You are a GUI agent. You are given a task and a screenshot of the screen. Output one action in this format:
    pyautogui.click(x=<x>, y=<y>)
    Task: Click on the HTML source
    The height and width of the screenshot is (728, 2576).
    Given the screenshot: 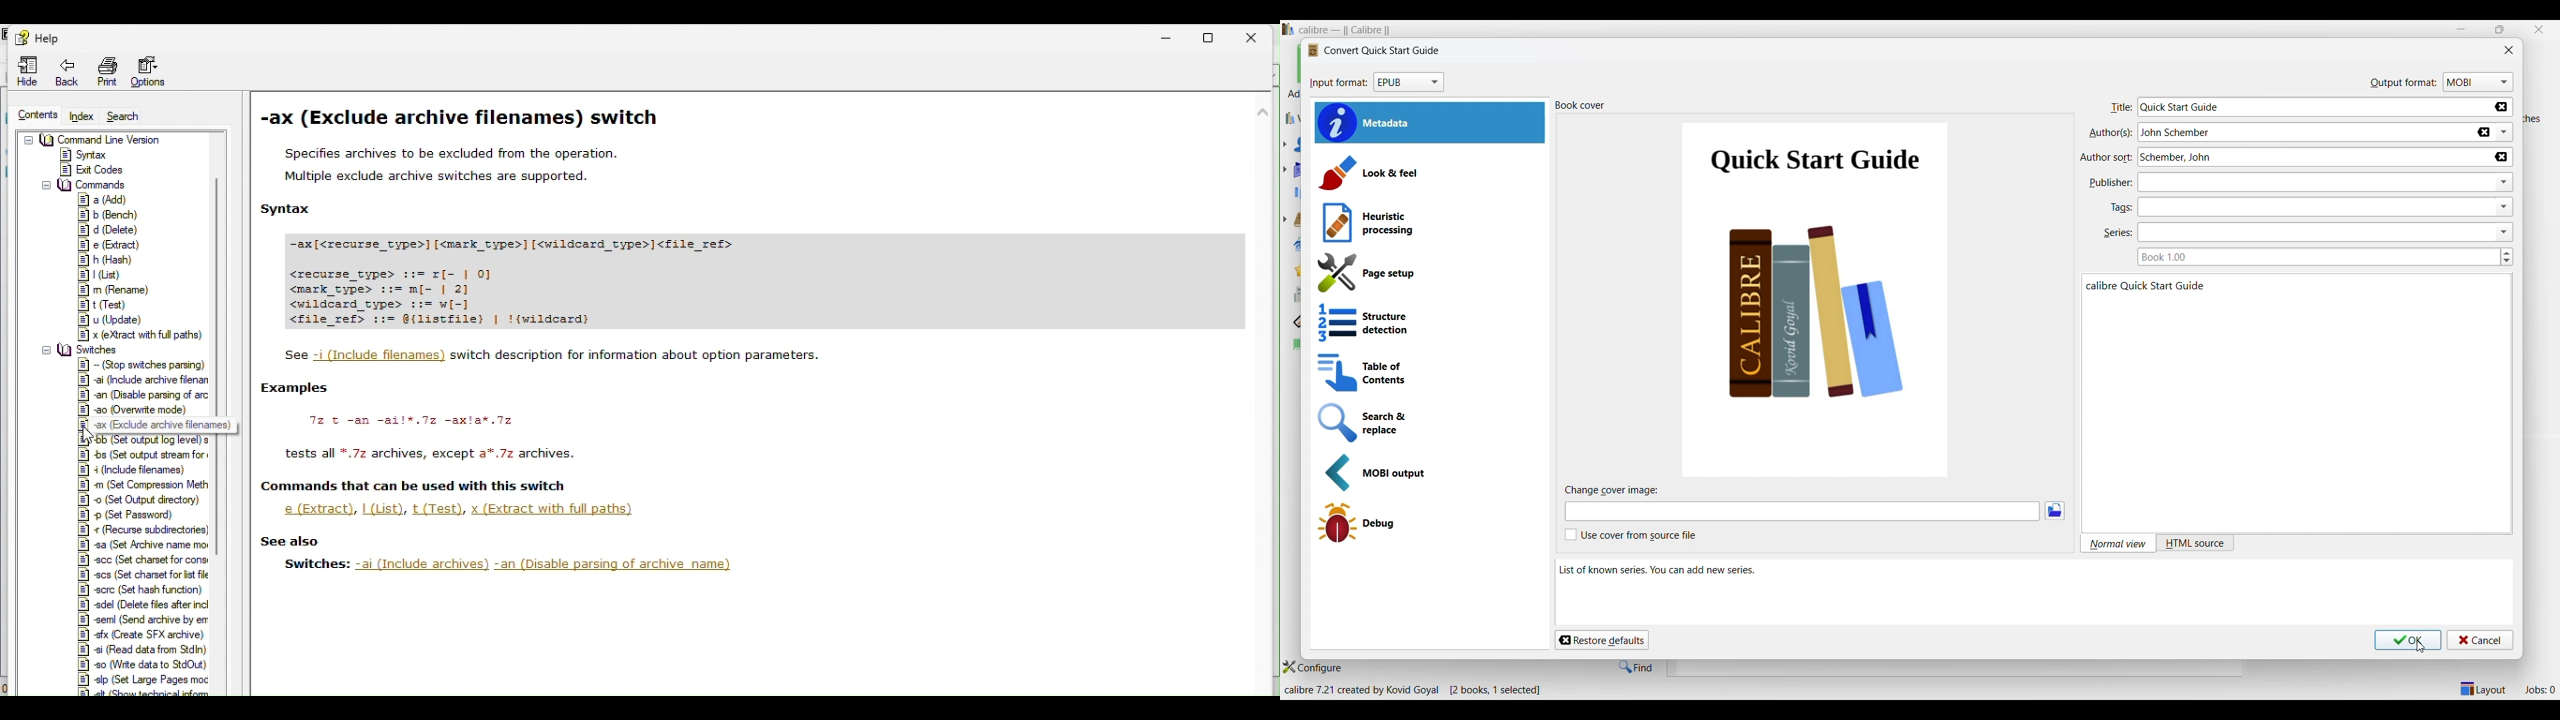 What is the action you would take?
    pyautogui.click(x=2195, y=543)
    